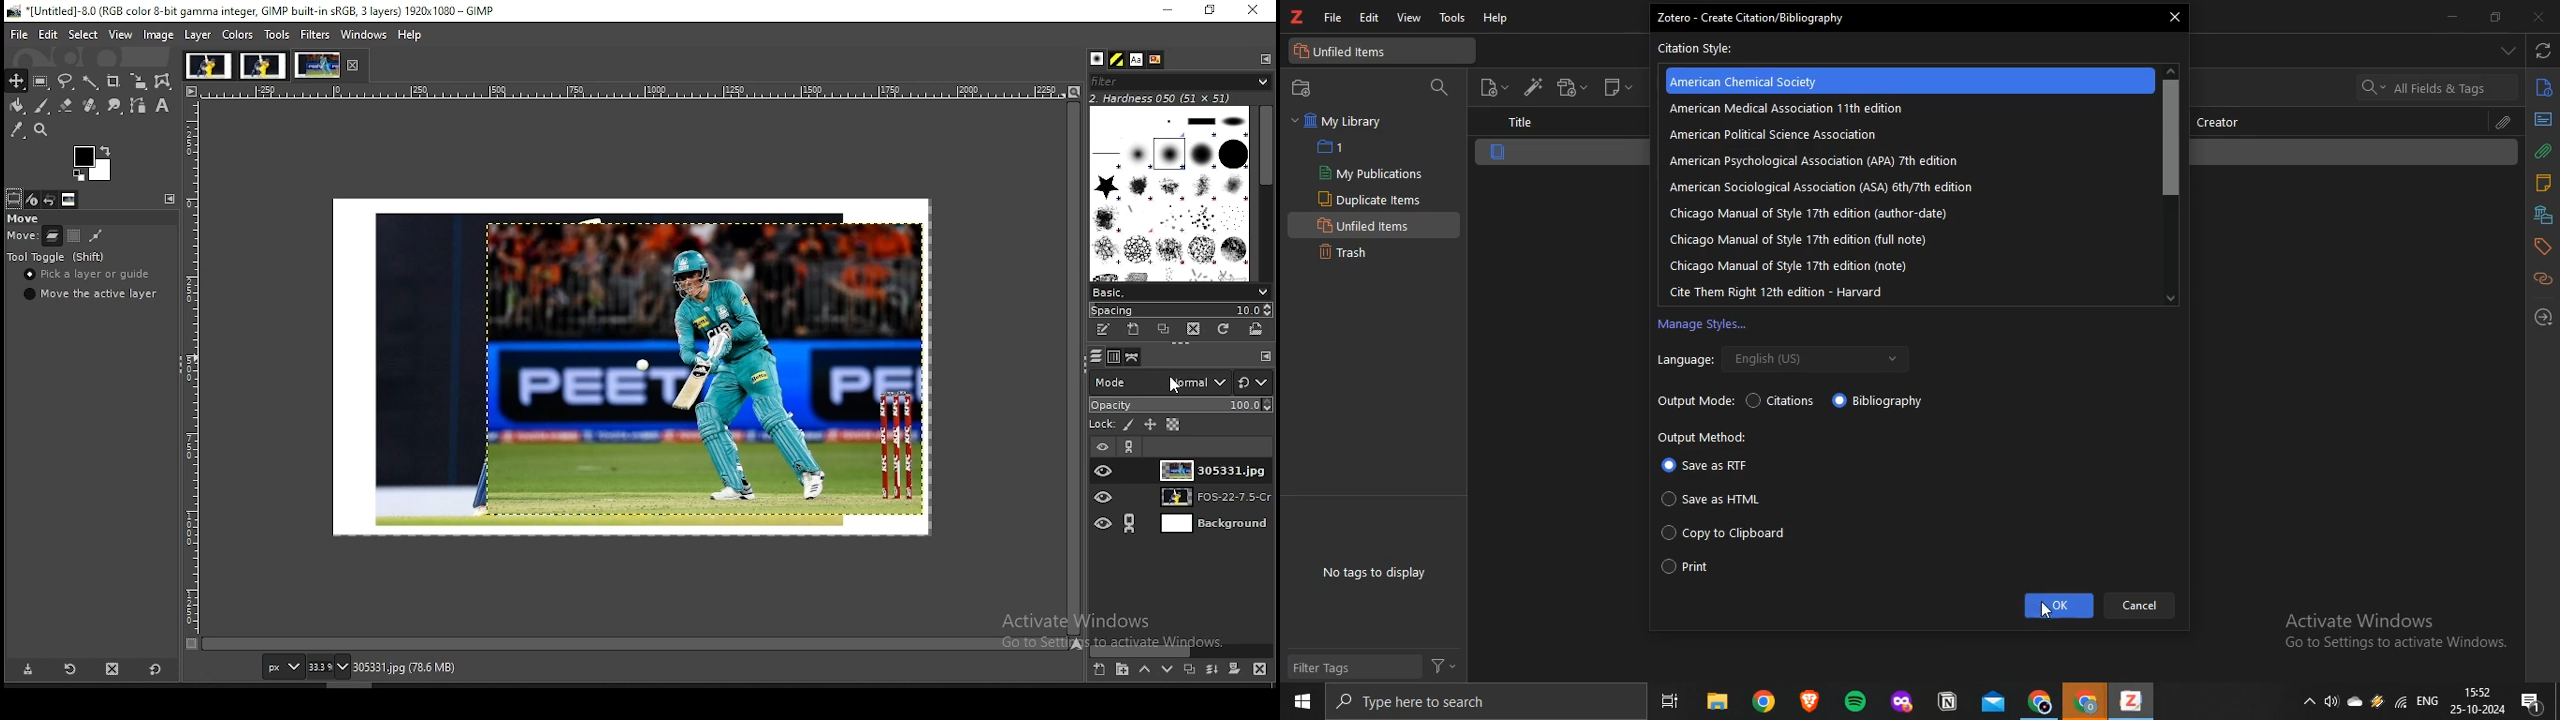 This screenshot has height=728, width=2576. What do you see at coordinates (2545, 49) in the screenshot?
I see `sync with zotero.org` at bounding box center [2545, 49].